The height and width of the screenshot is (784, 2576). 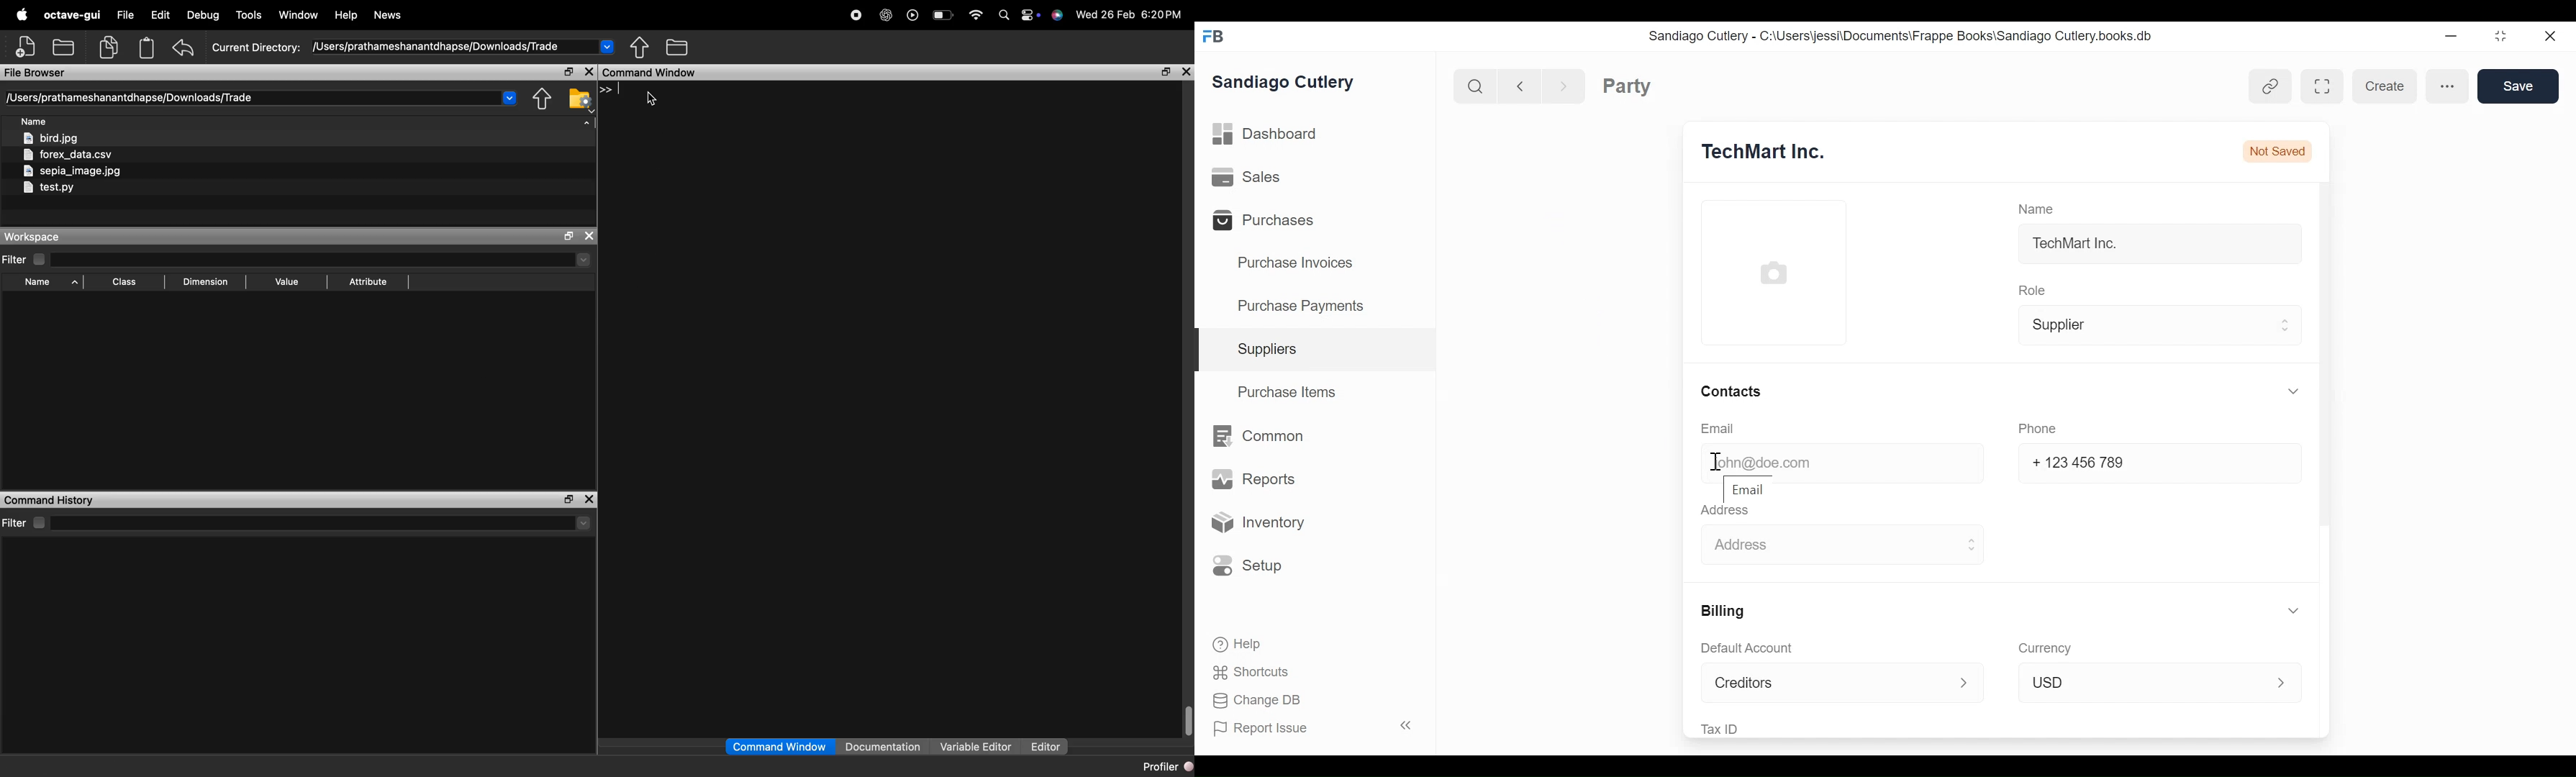 I want to click on TechMart Inc., so click(x=1779, y=151).